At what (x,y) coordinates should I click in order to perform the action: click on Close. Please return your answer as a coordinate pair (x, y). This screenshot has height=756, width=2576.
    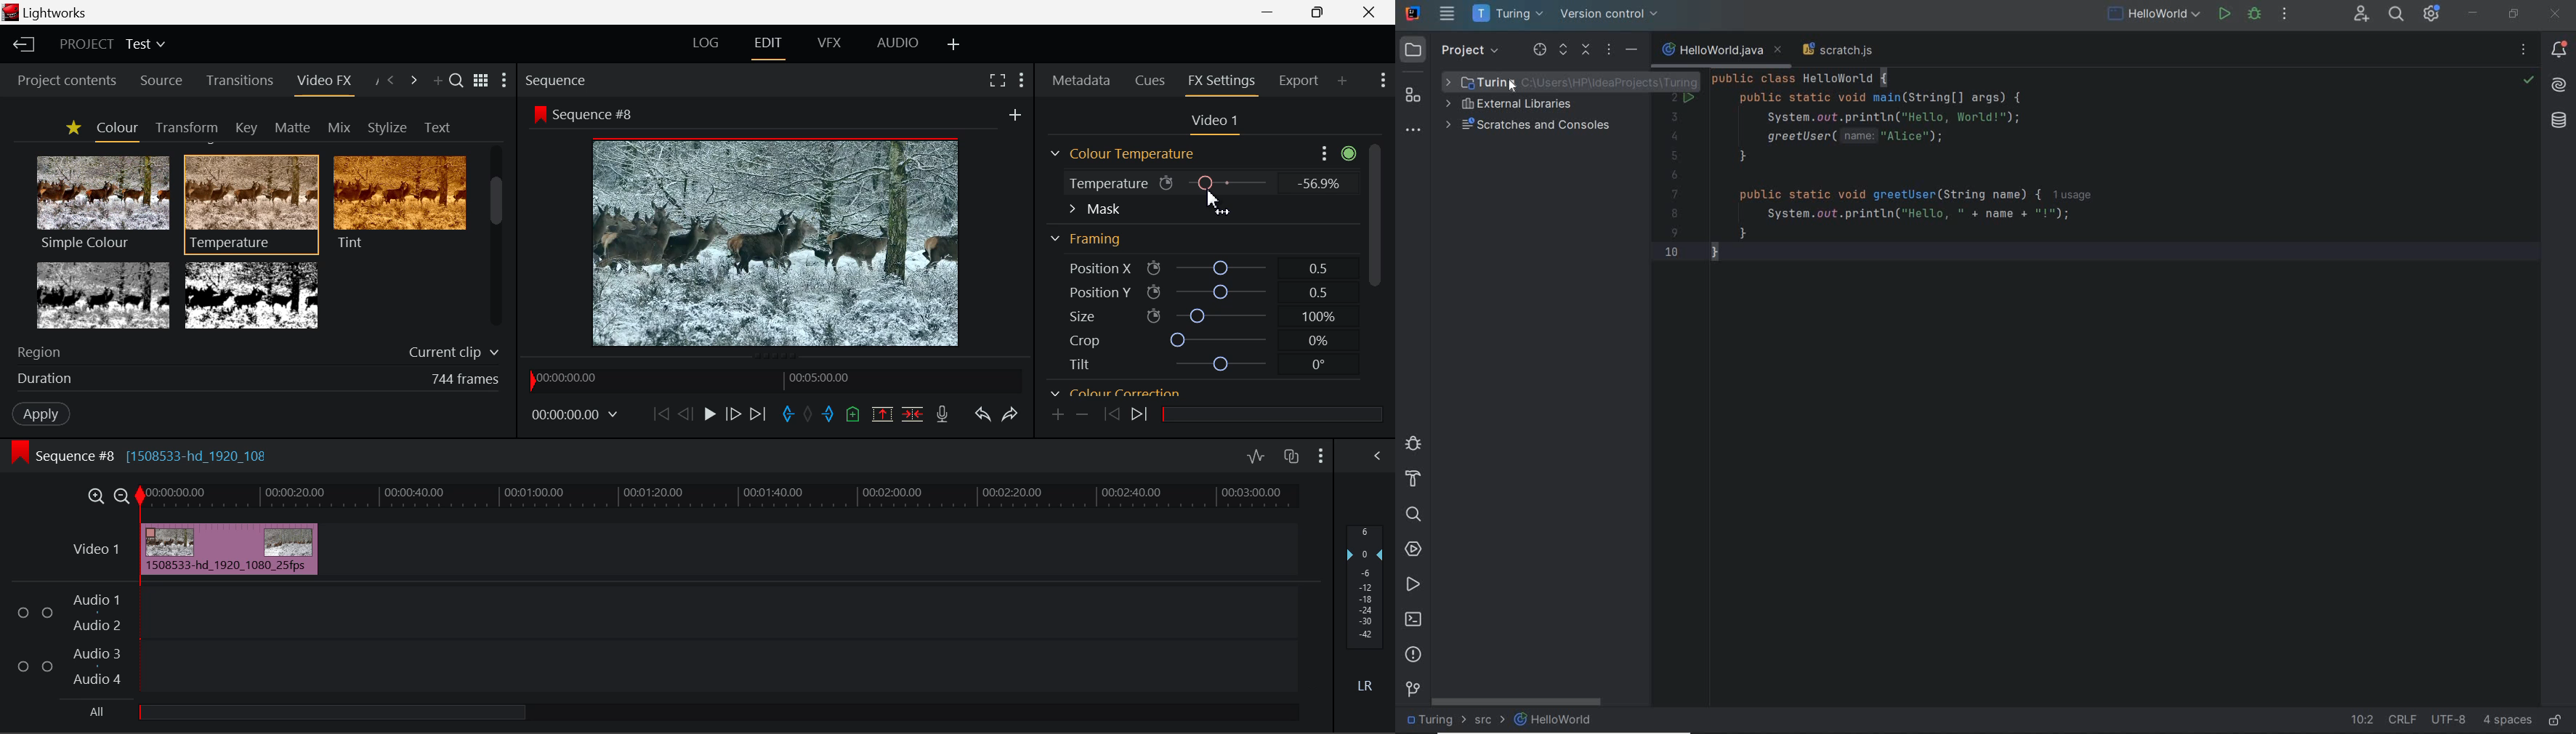
    Looking at the image, I should click on (1369, 11).